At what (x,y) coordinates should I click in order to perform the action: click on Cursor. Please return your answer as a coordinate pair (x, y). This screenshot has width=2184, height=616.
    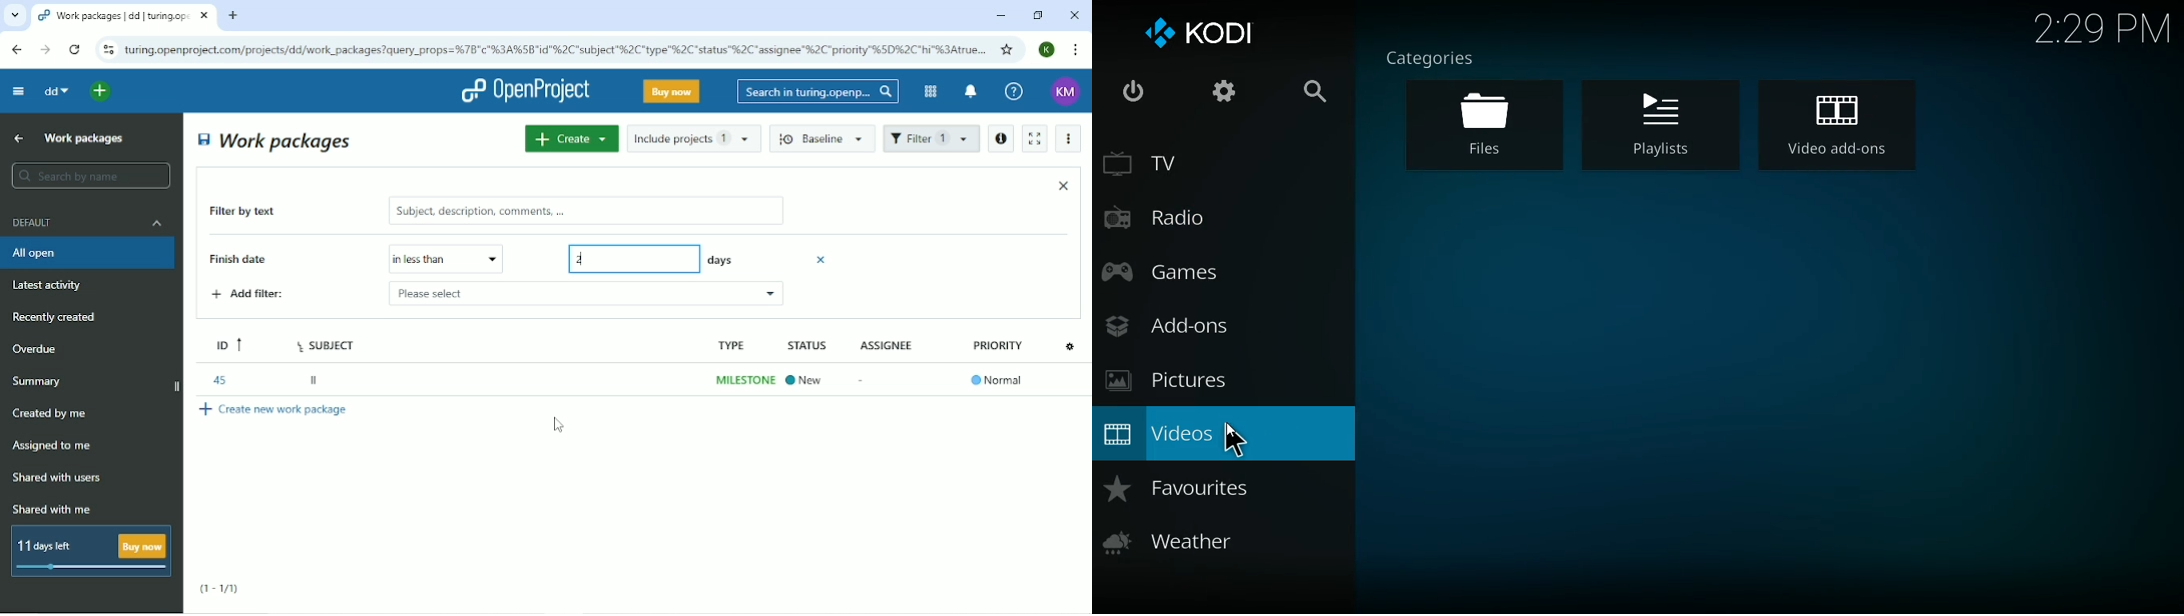
    Looking at the image, I should click on (559, 426).